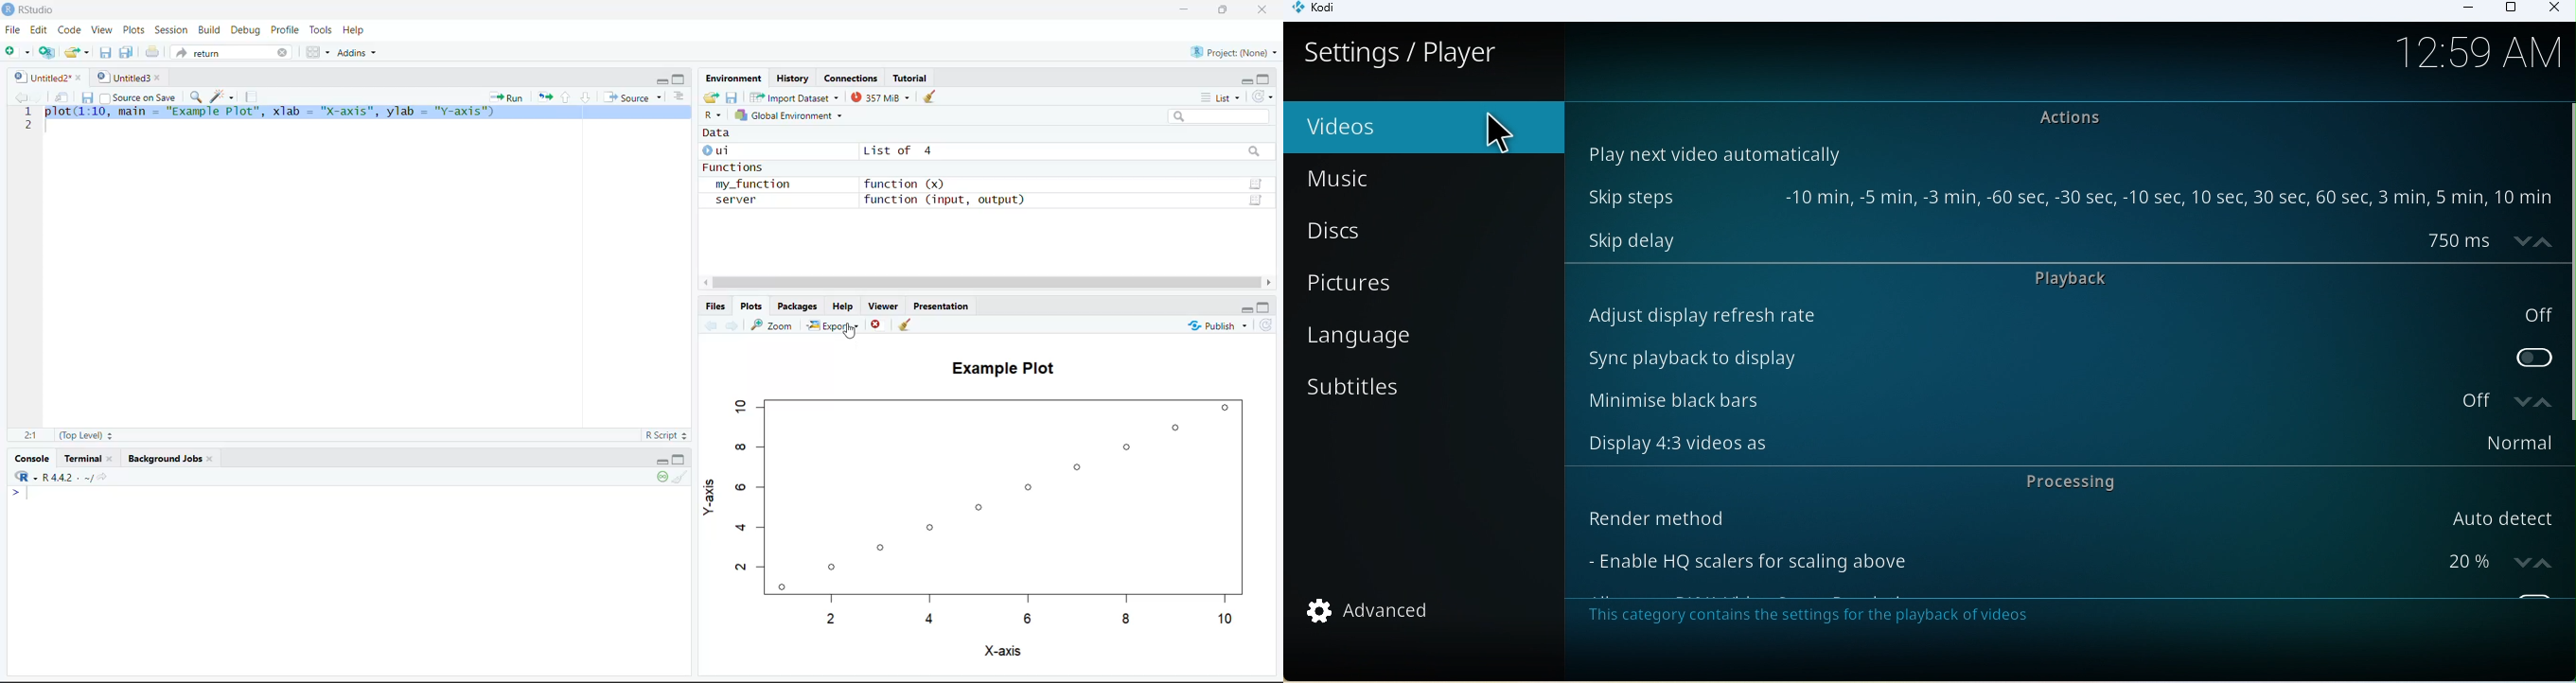 The image size is (2576, 700). I want to click on Minimize, so click(660, 460).